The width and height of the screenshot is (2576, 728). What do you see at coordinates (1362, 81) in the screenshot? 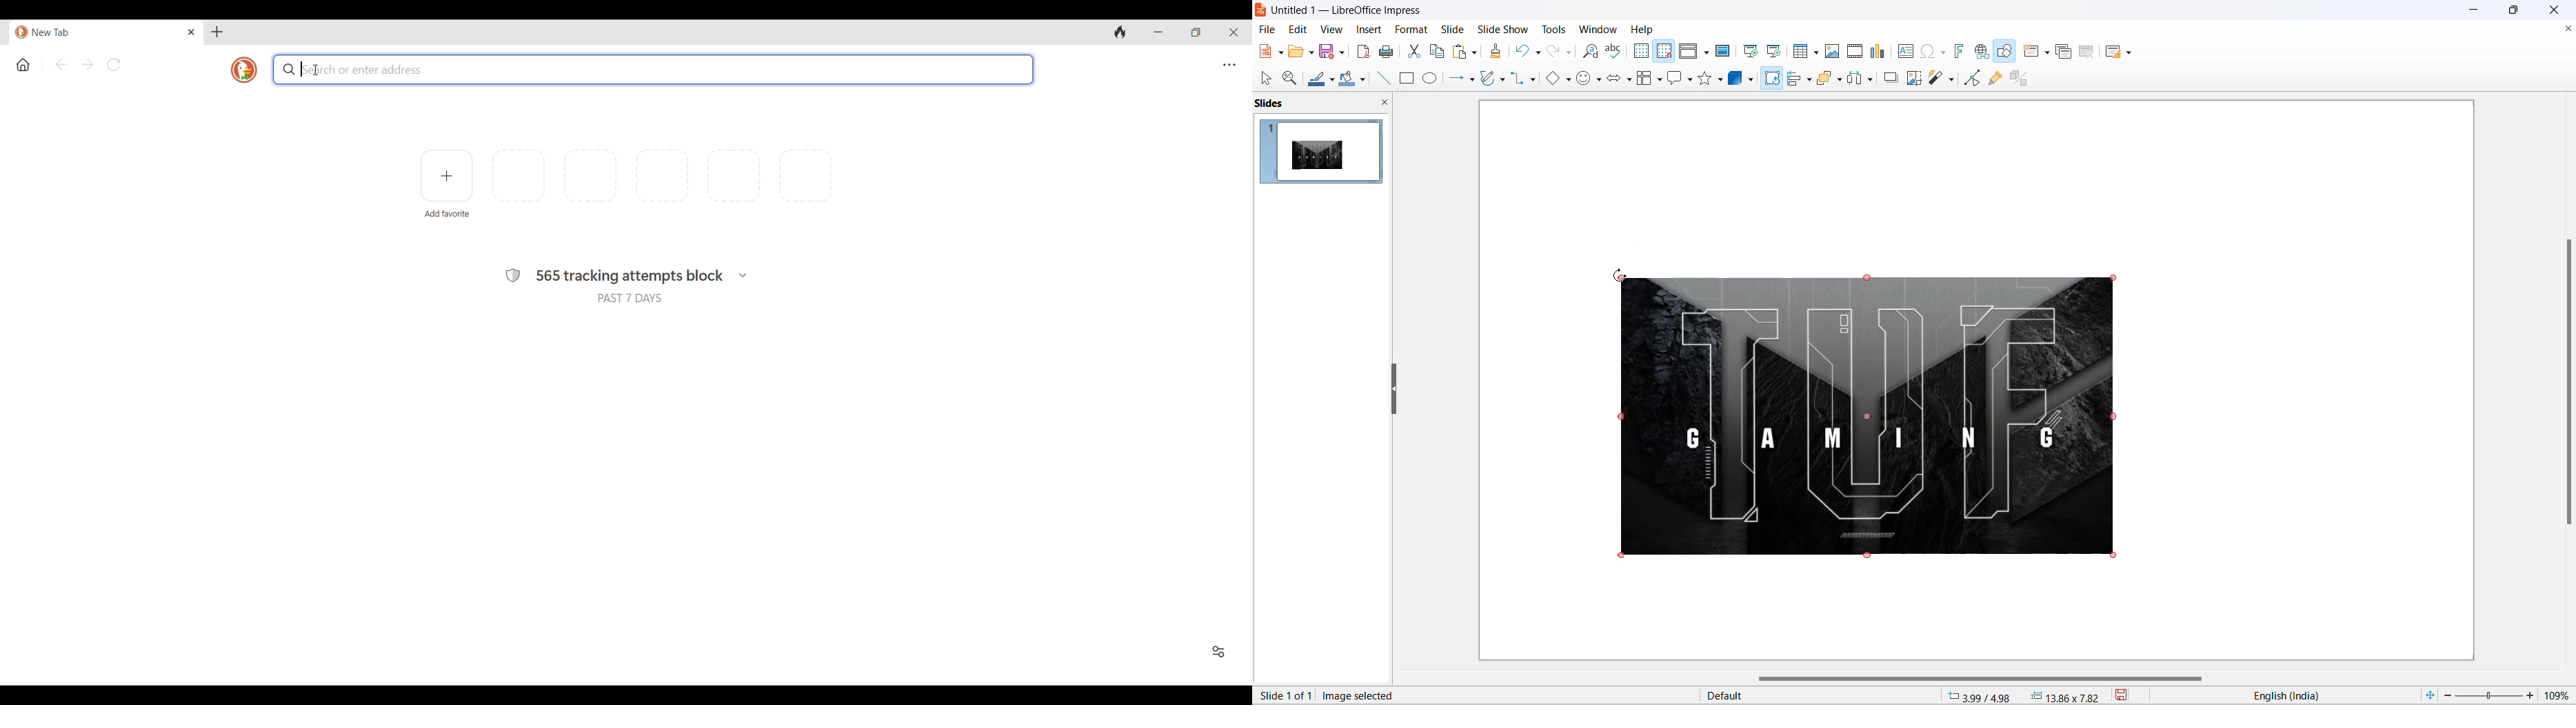
I see `fill color options` at bounding box center [1362, 81].